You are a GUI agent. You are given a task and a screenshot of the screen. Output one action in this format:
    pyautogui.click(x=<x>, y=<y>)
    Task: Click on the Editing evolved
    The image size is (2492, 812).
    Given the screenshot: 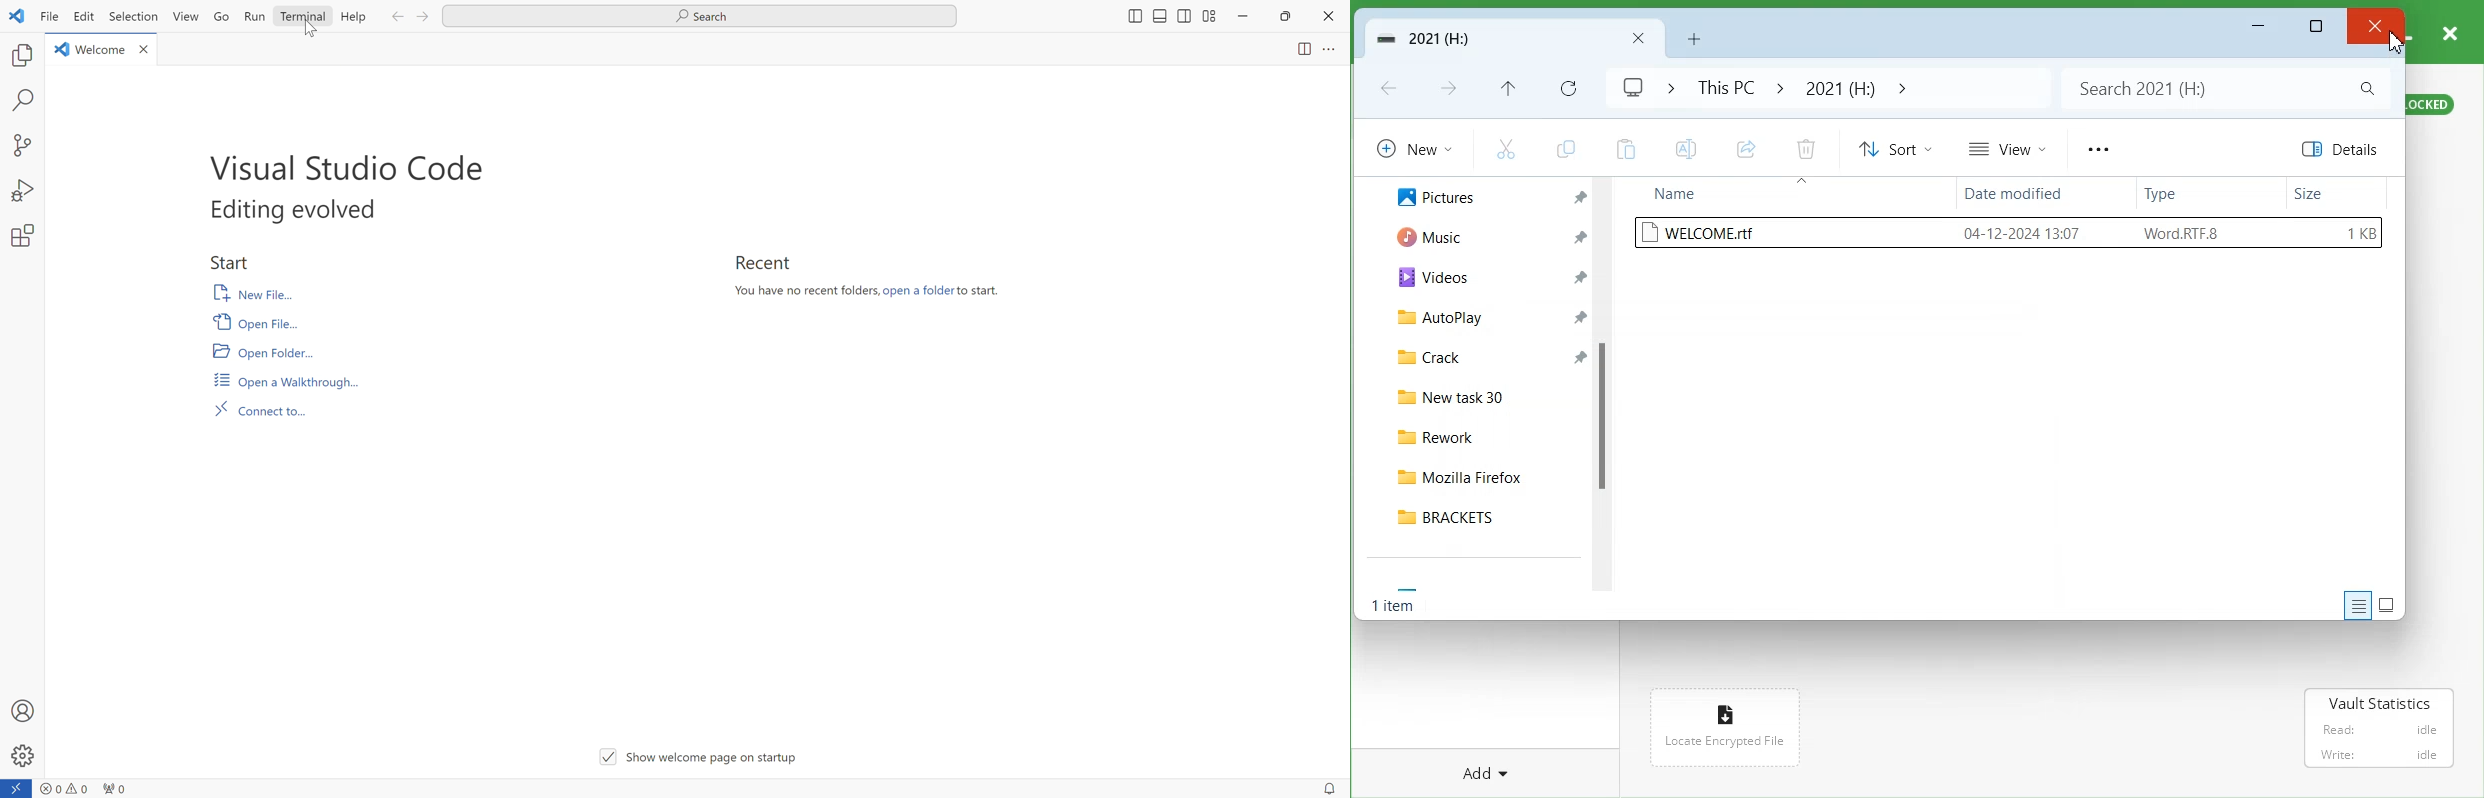 What is the action you would take?
    pyautogui.click(x=291, y=211)
    